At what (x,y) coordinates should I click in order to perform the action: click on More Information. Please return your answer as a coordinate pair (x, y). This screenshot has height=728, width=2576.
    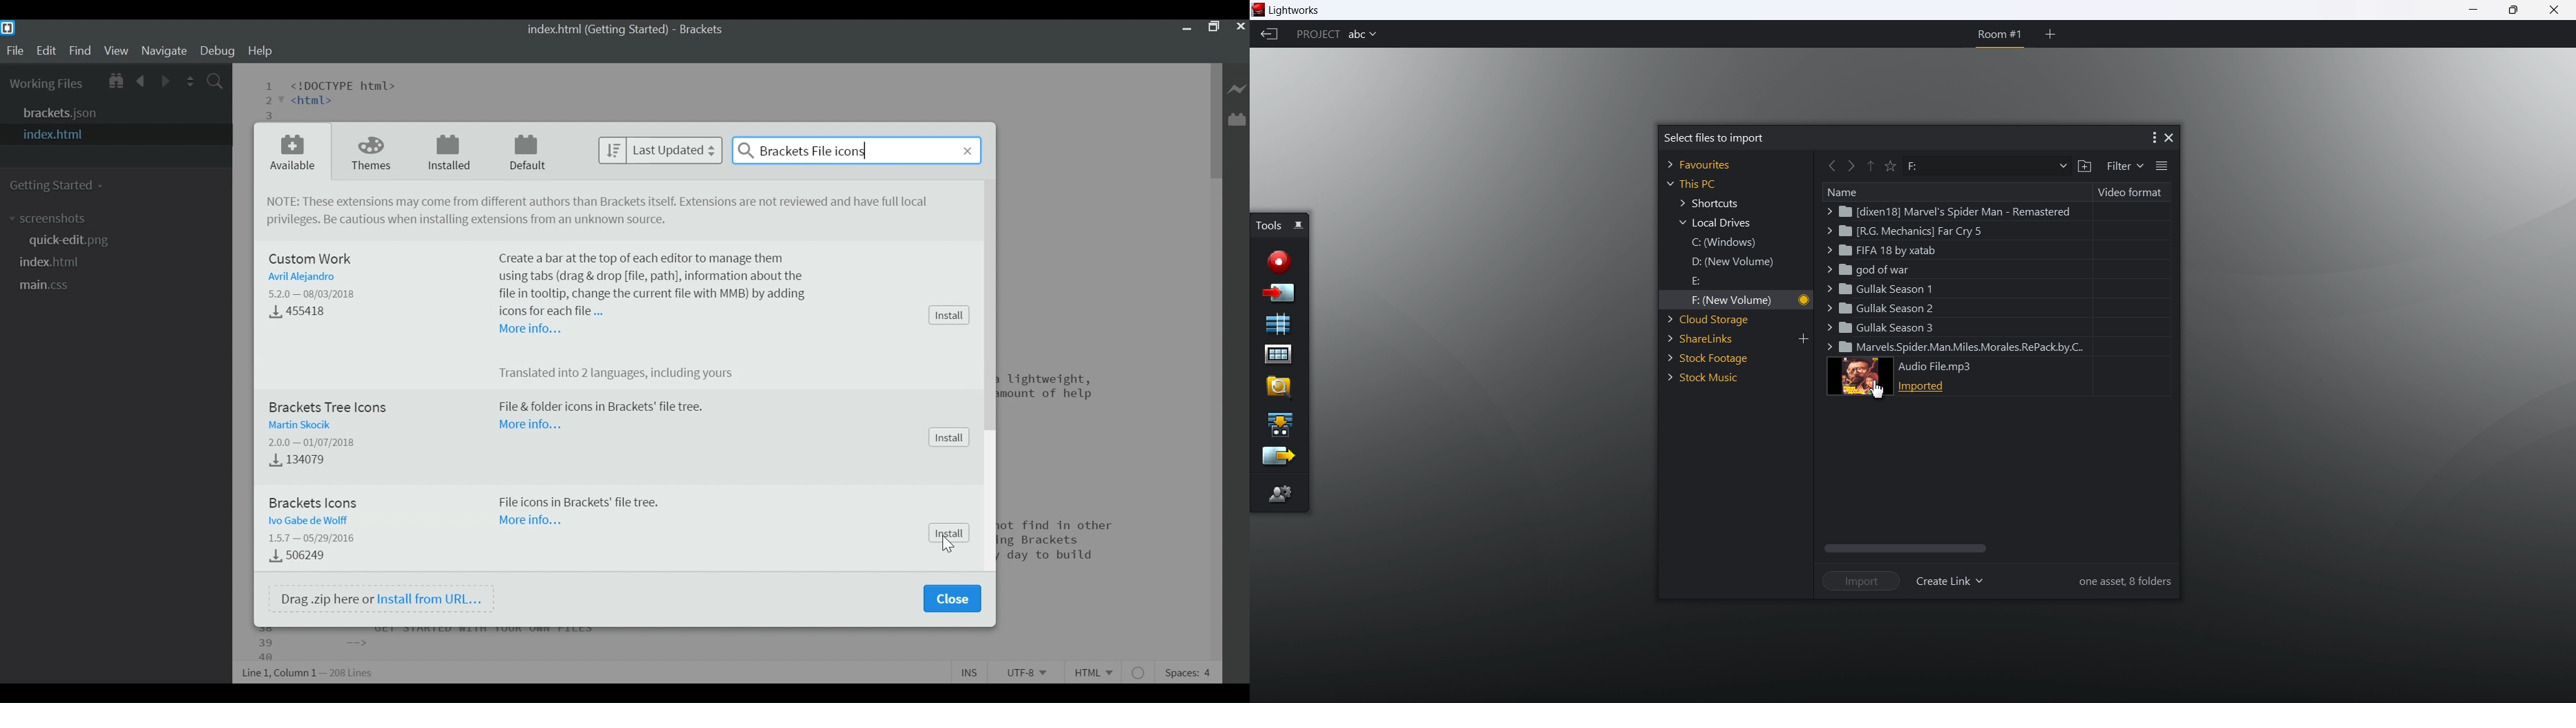
    Looking at the image, I should click on (529, 424).